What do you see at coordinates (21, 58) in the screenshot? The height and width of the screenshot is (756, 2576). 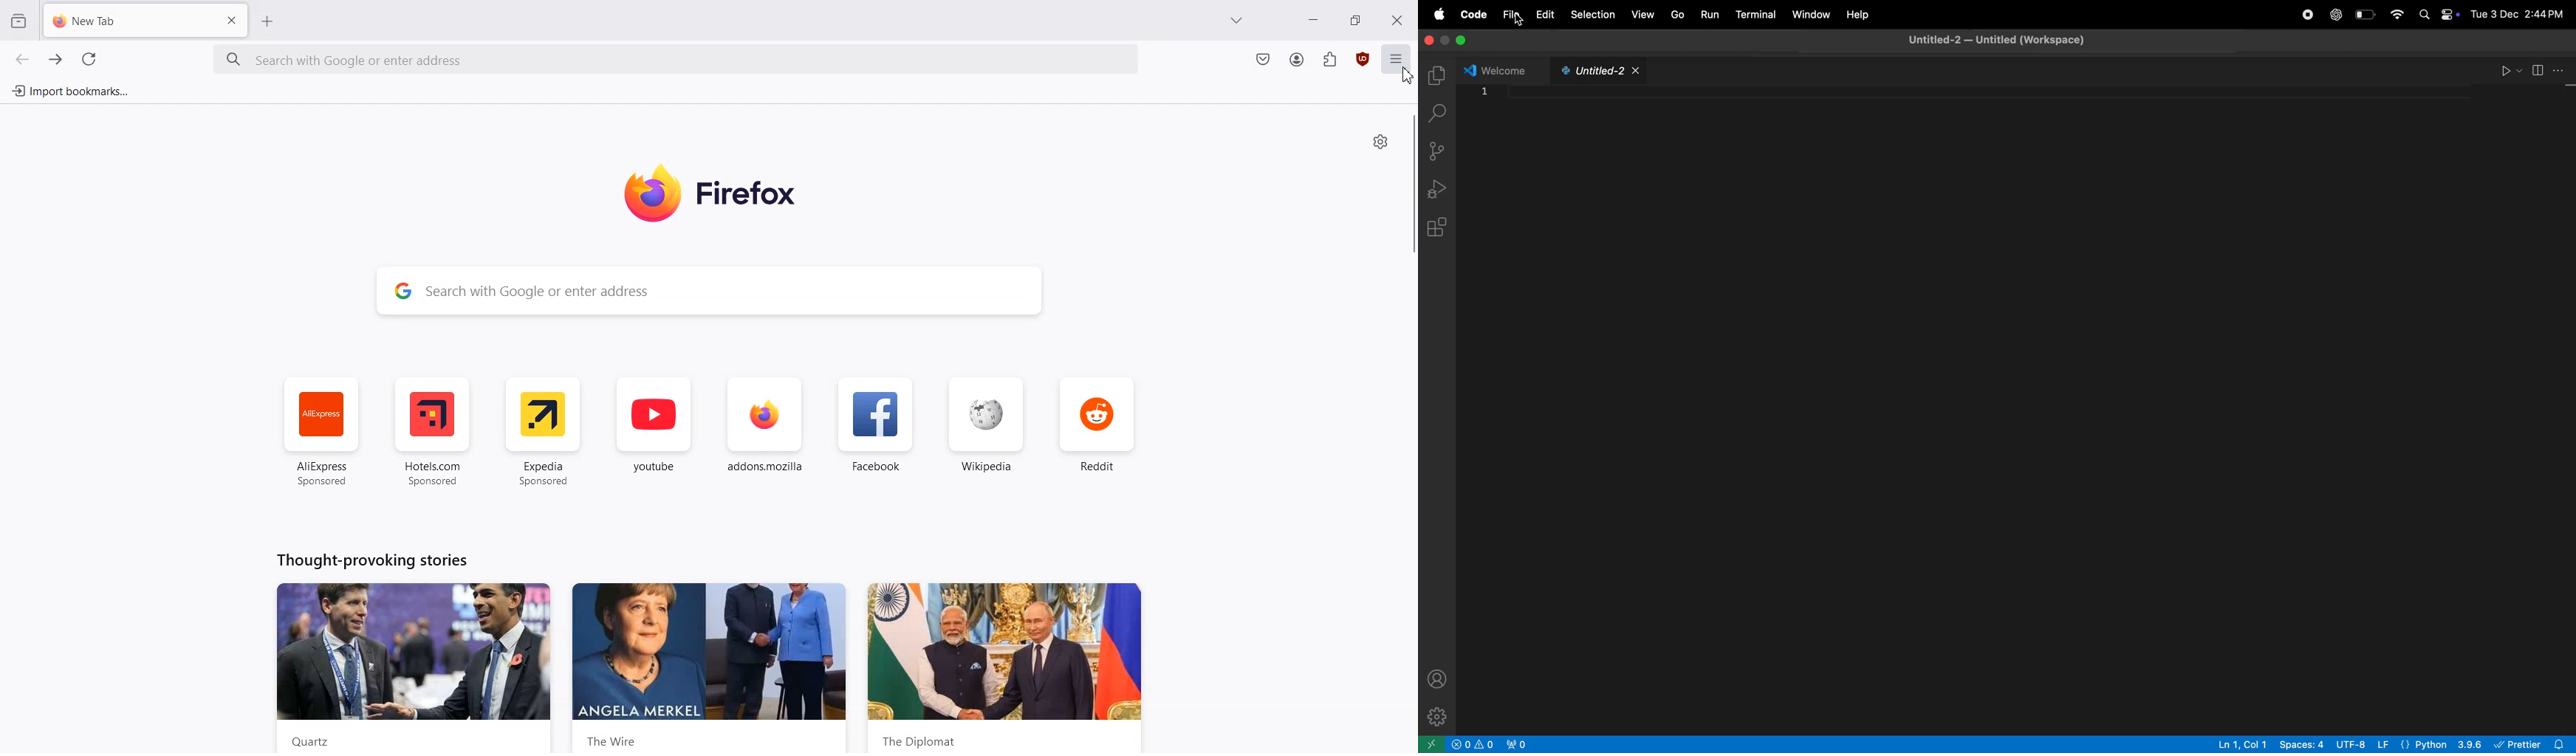 I see `Go Back one page ` at bounding box center [21, 58].